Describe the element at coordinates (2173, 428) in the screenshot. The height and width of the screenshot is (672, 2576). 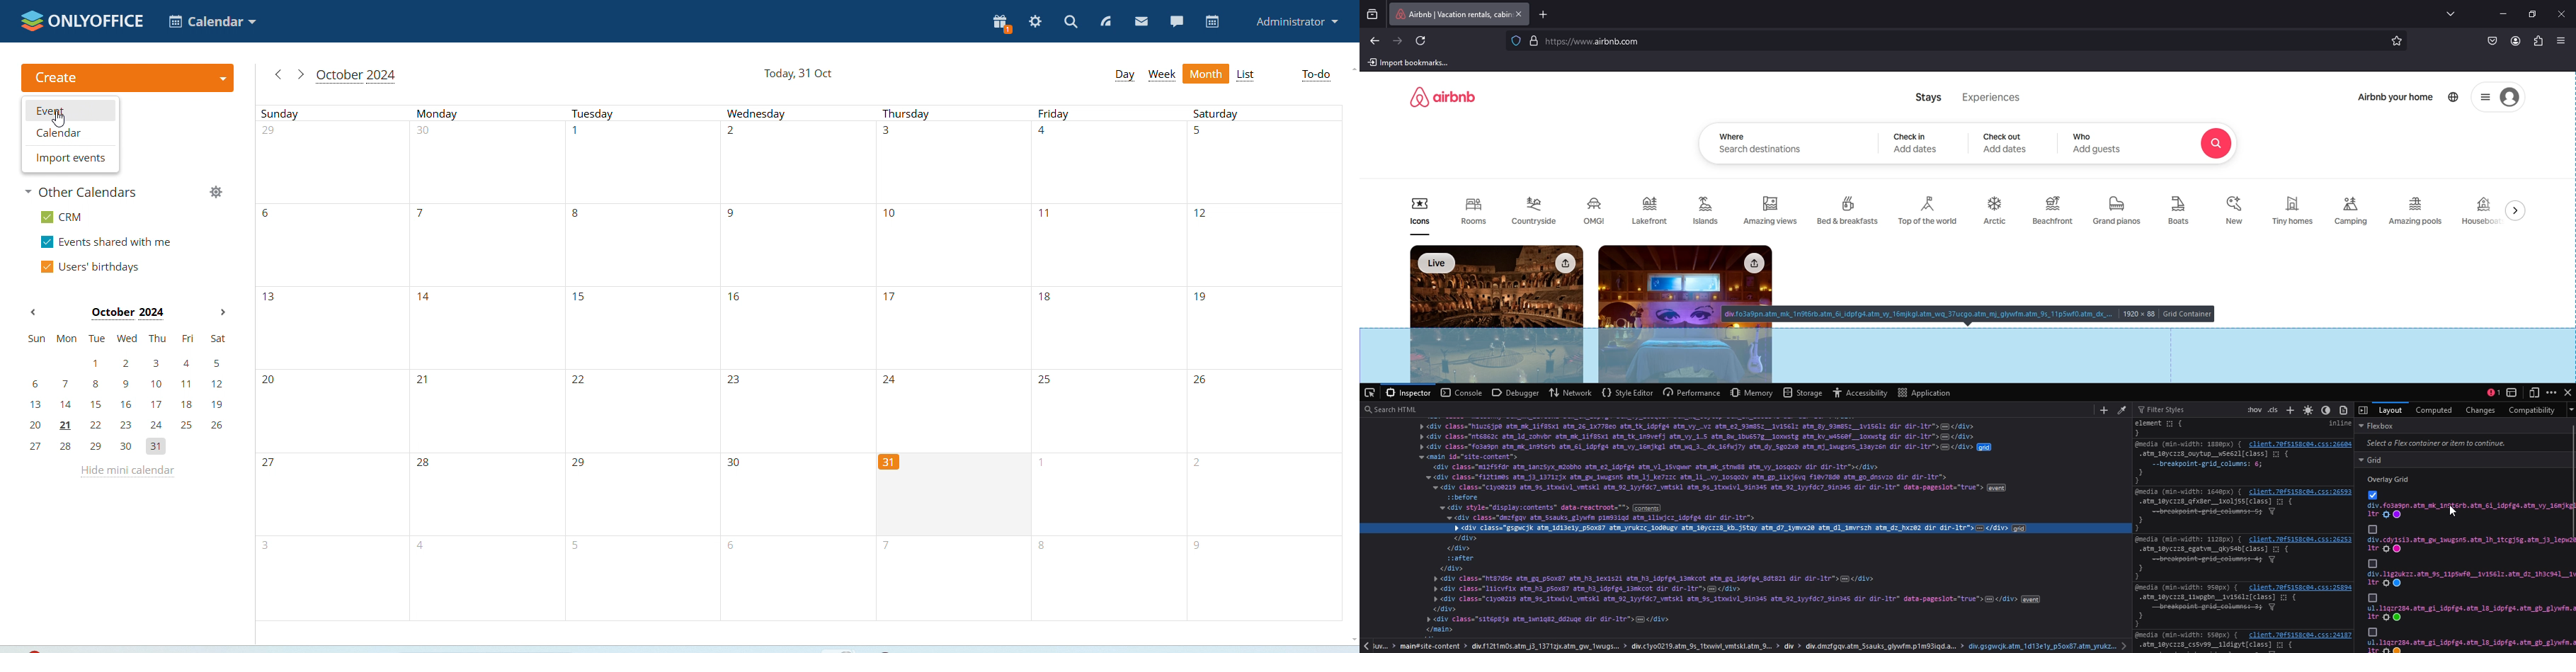
I see `elements` at that location.